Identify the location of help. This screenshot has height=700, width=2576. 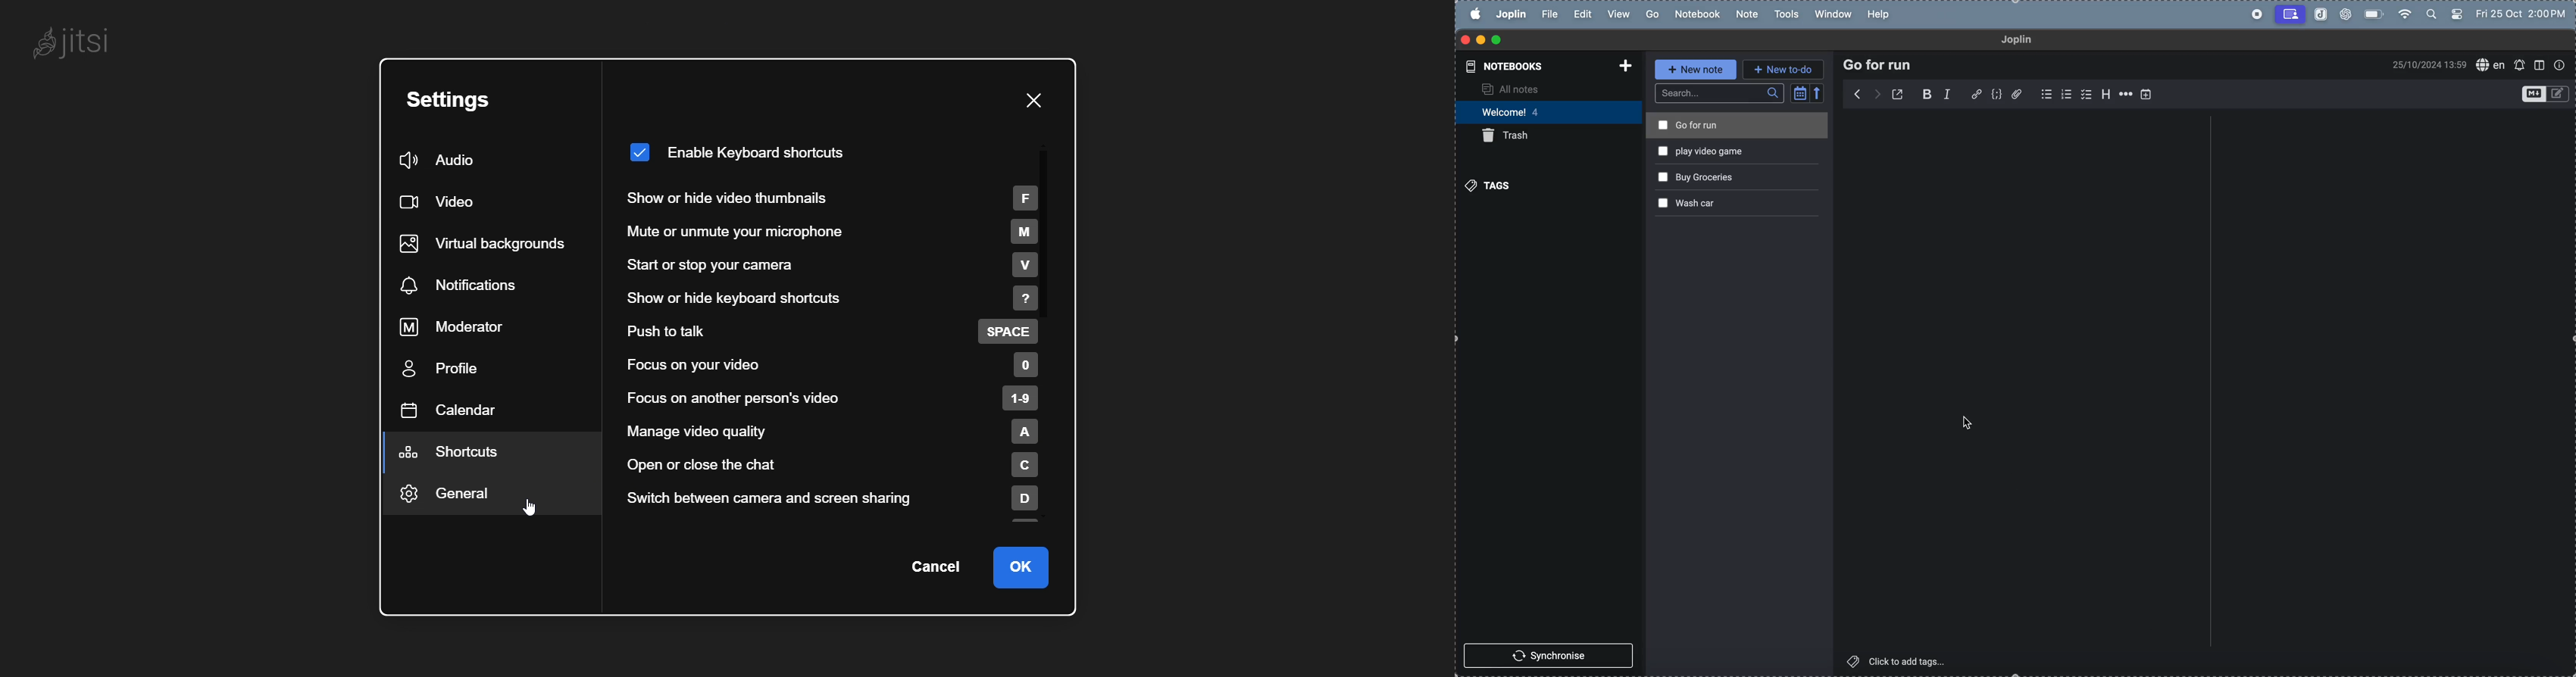
(1882, 15).